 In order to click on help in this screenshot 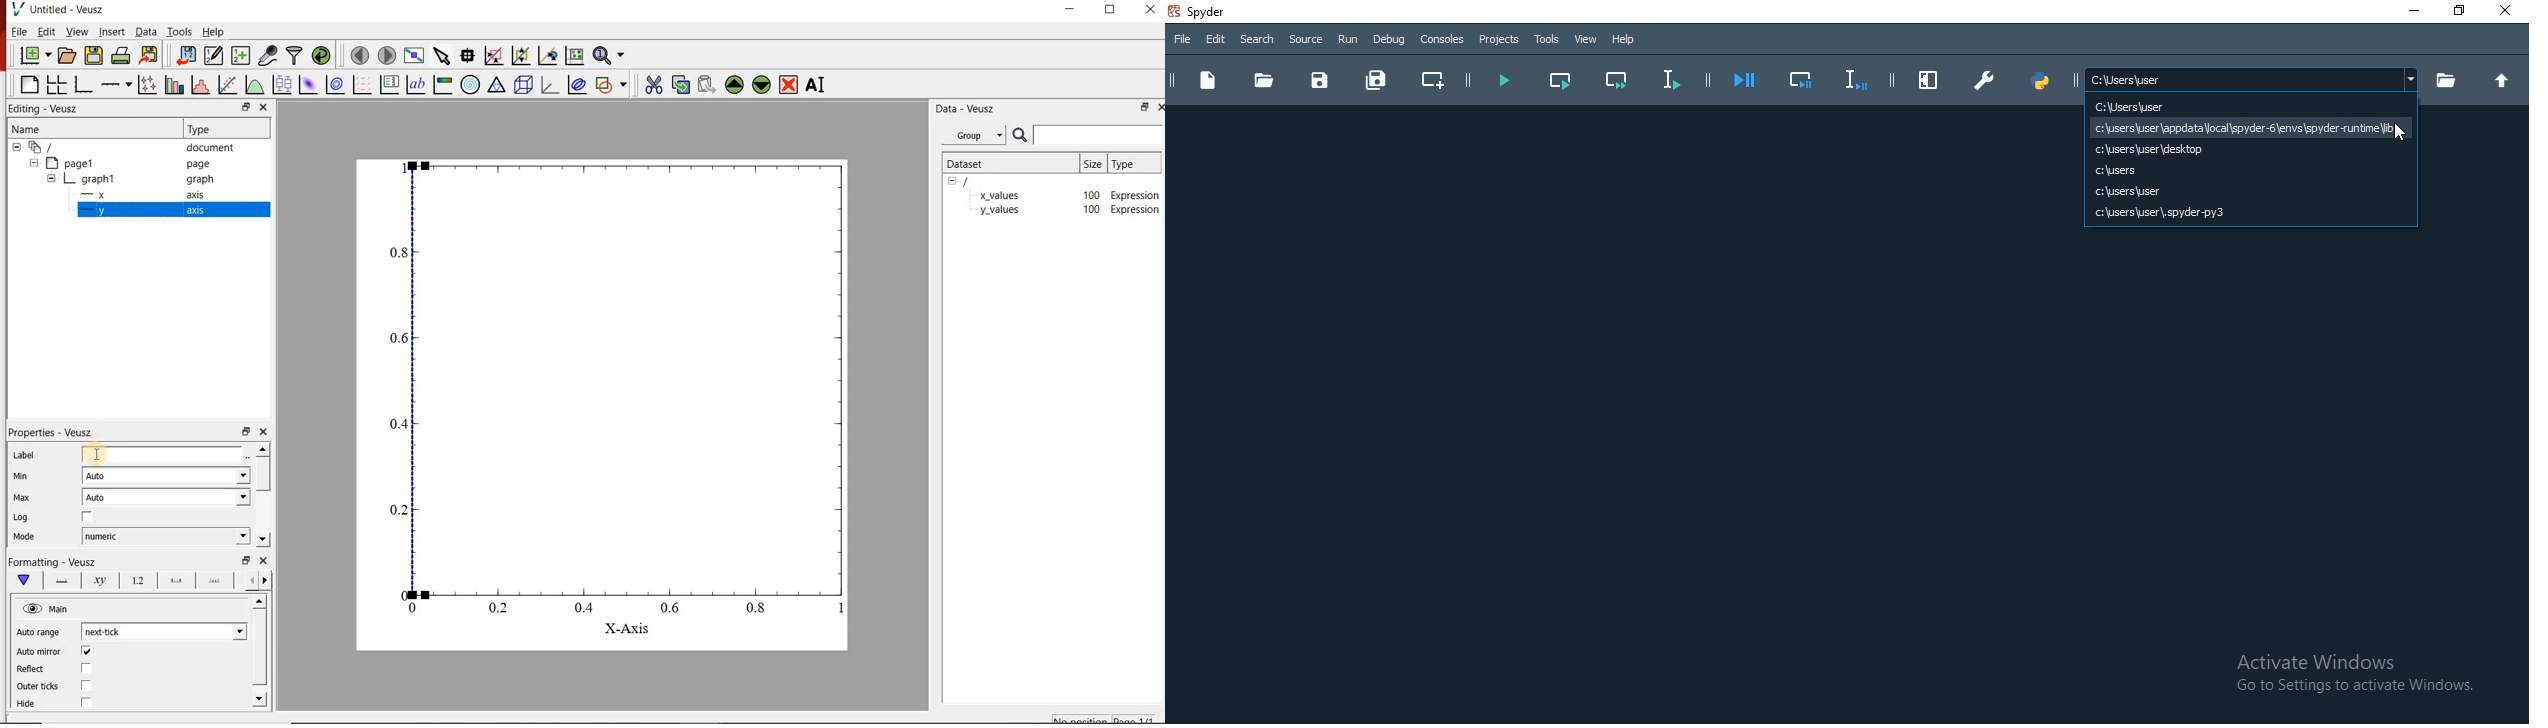, I will do `click(217, 31)`.